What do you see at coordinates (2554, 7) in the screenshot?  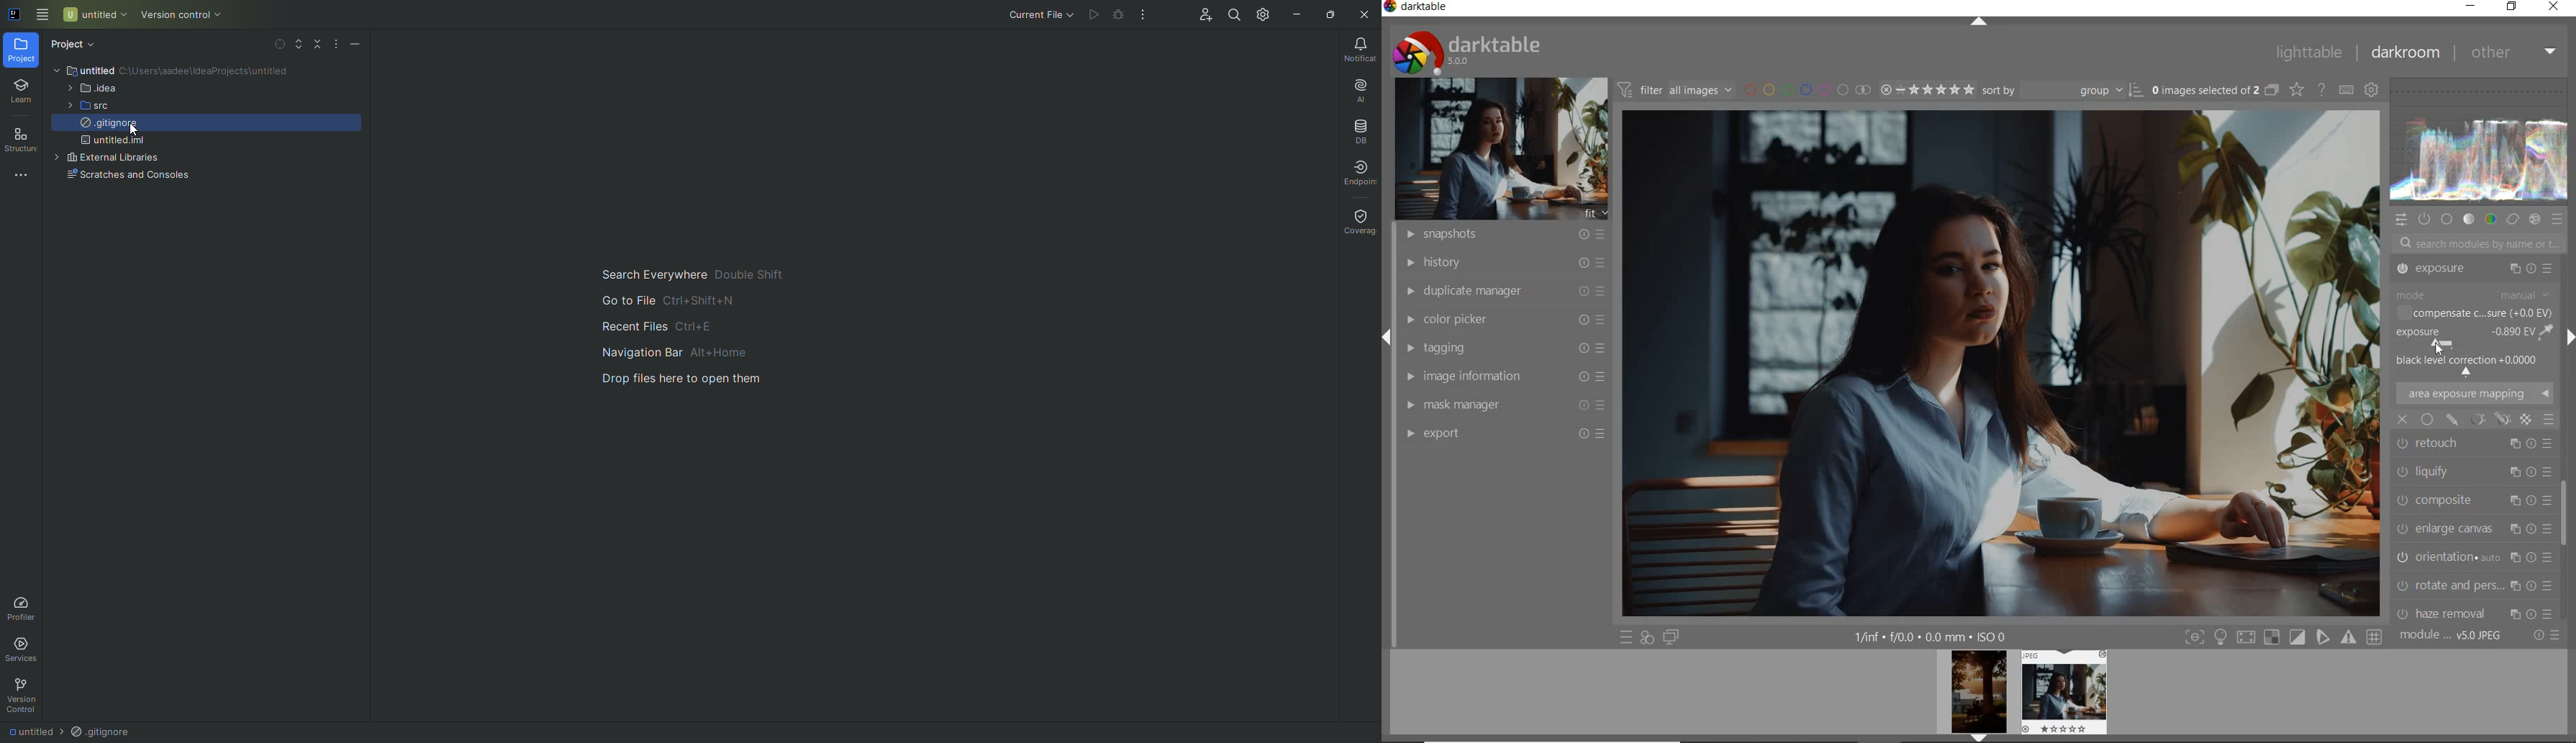 I see `CLOSE` at bounding box center [2554, 7].